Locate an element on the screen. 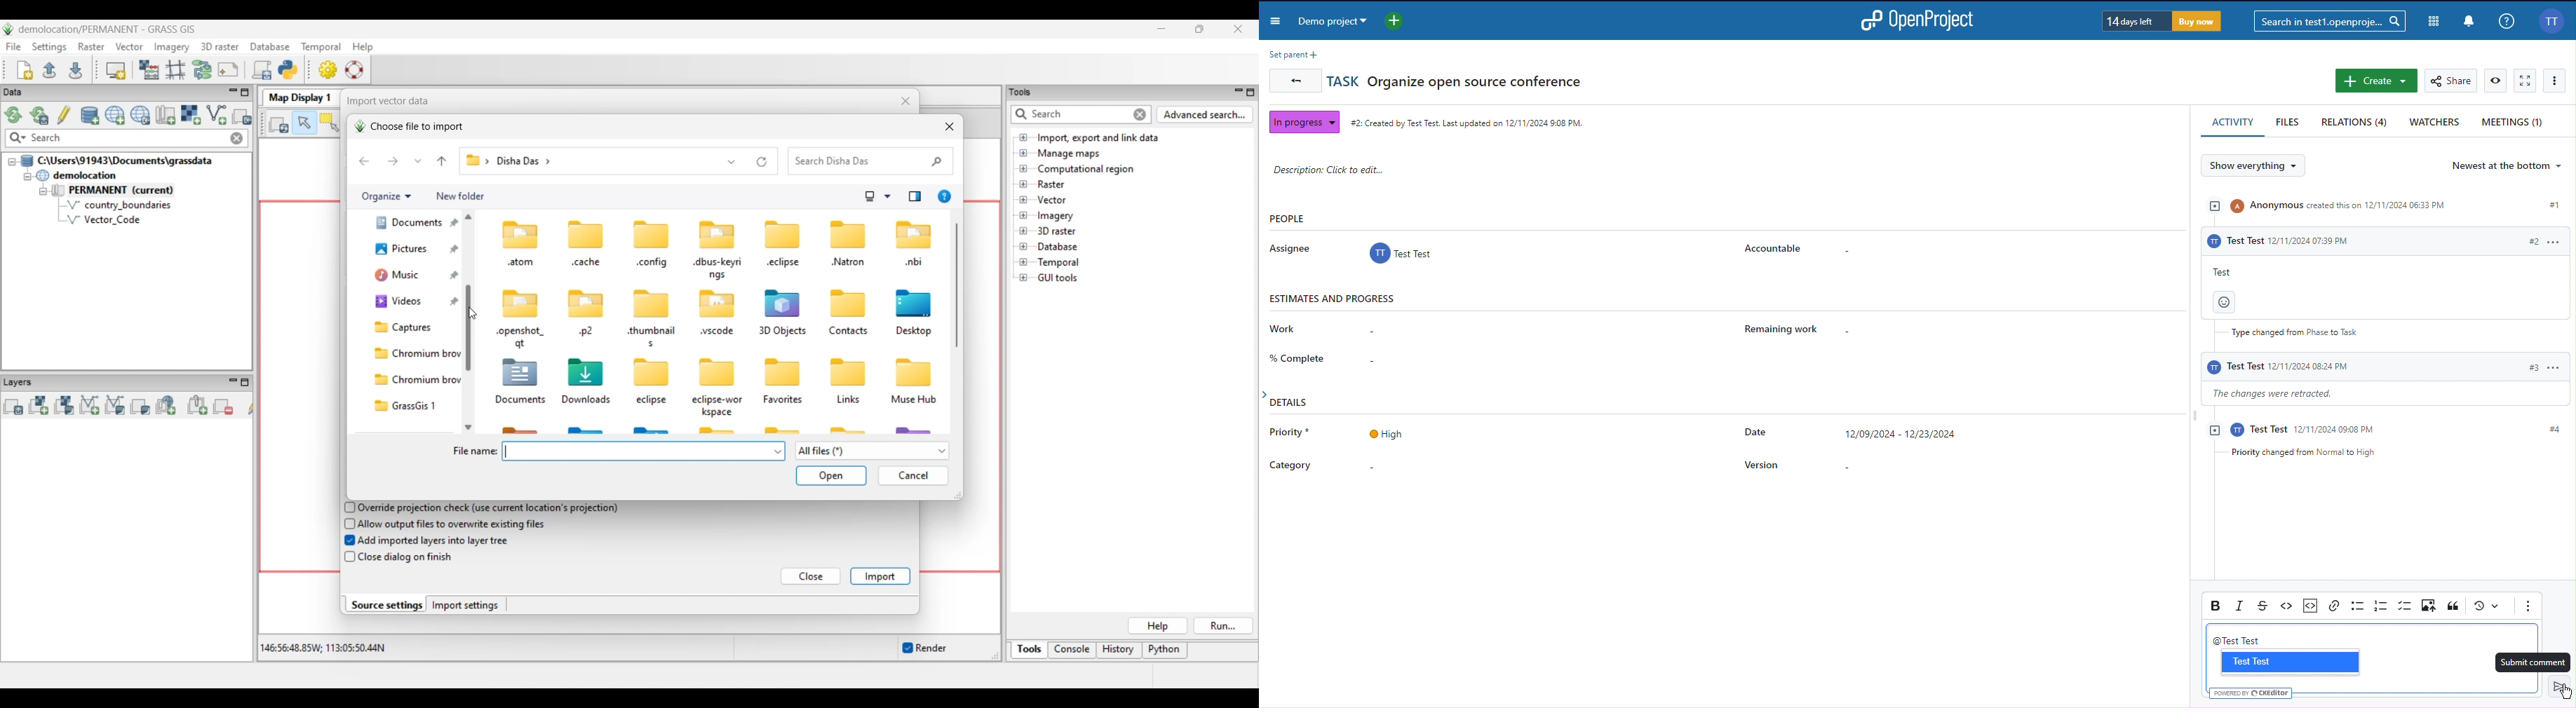 The image size is (2576, 728). In progress is located at coordinates (1302, 121).